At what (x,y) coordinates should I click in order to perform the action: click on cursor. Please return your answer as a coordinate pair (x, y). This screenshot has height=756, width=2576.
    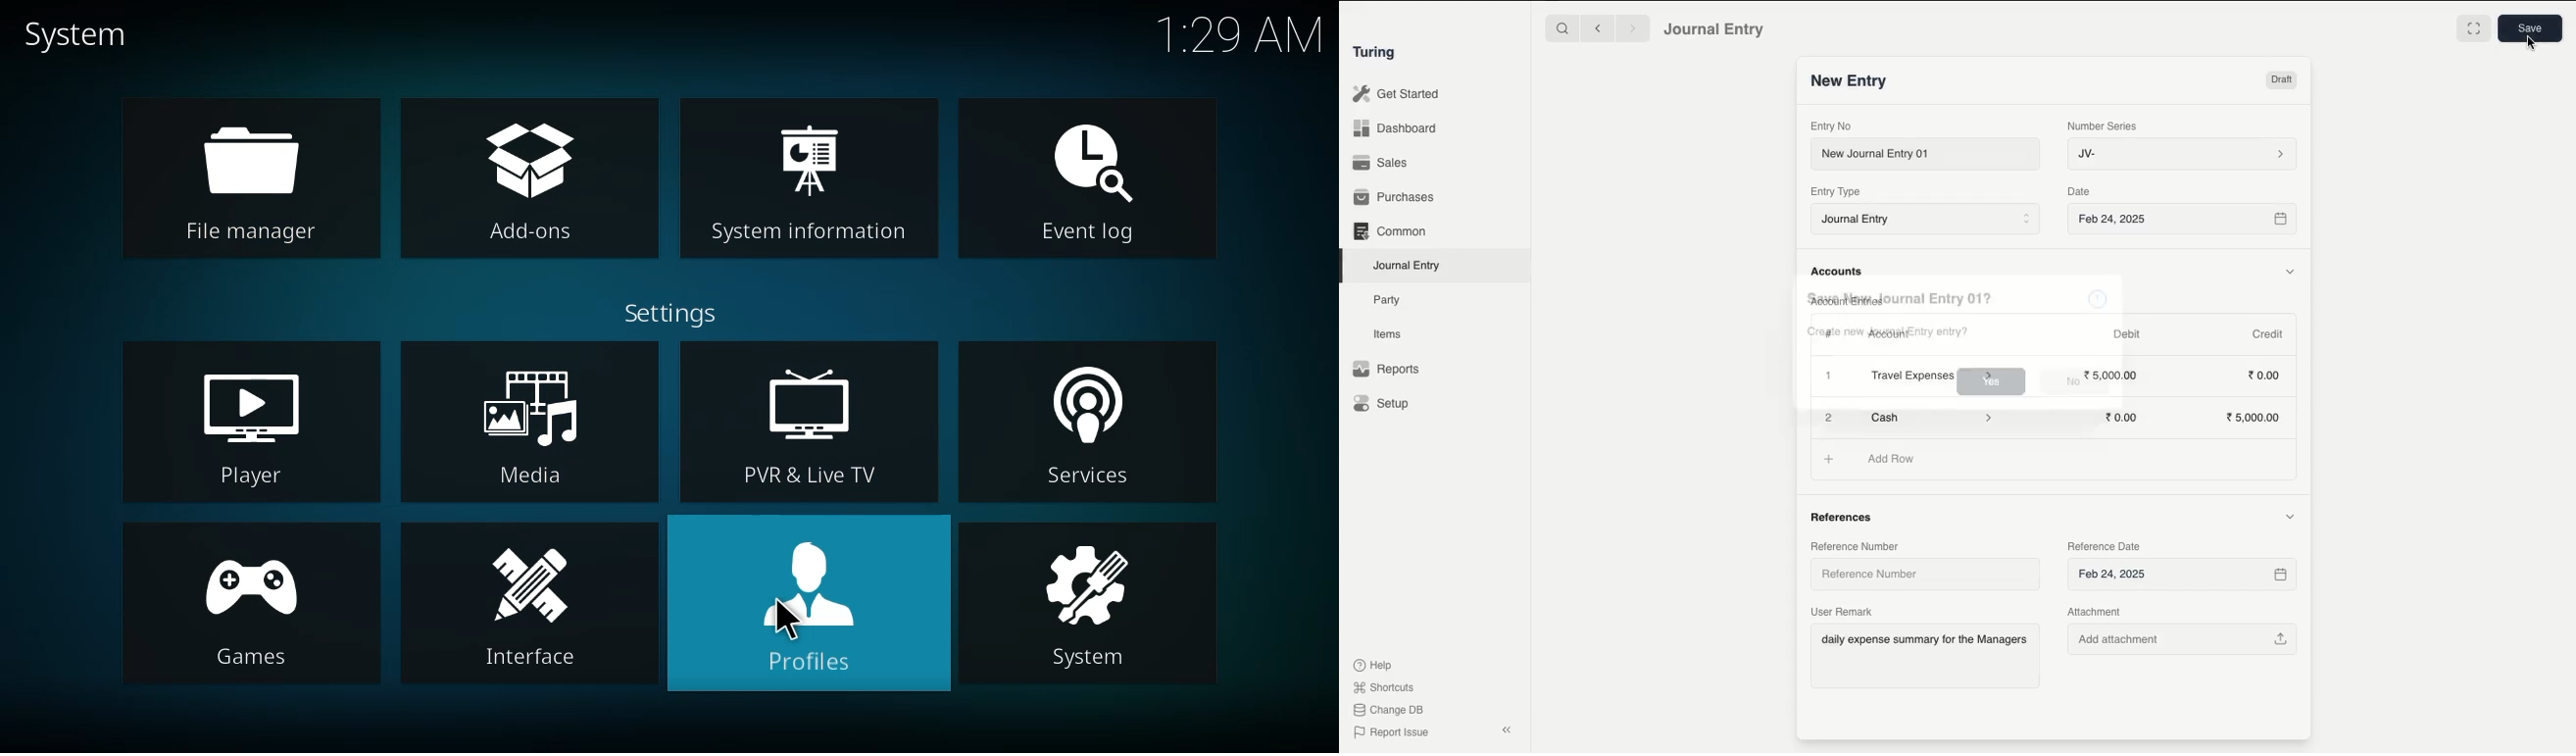
    Looking at the image, I should click on (2529, 42).